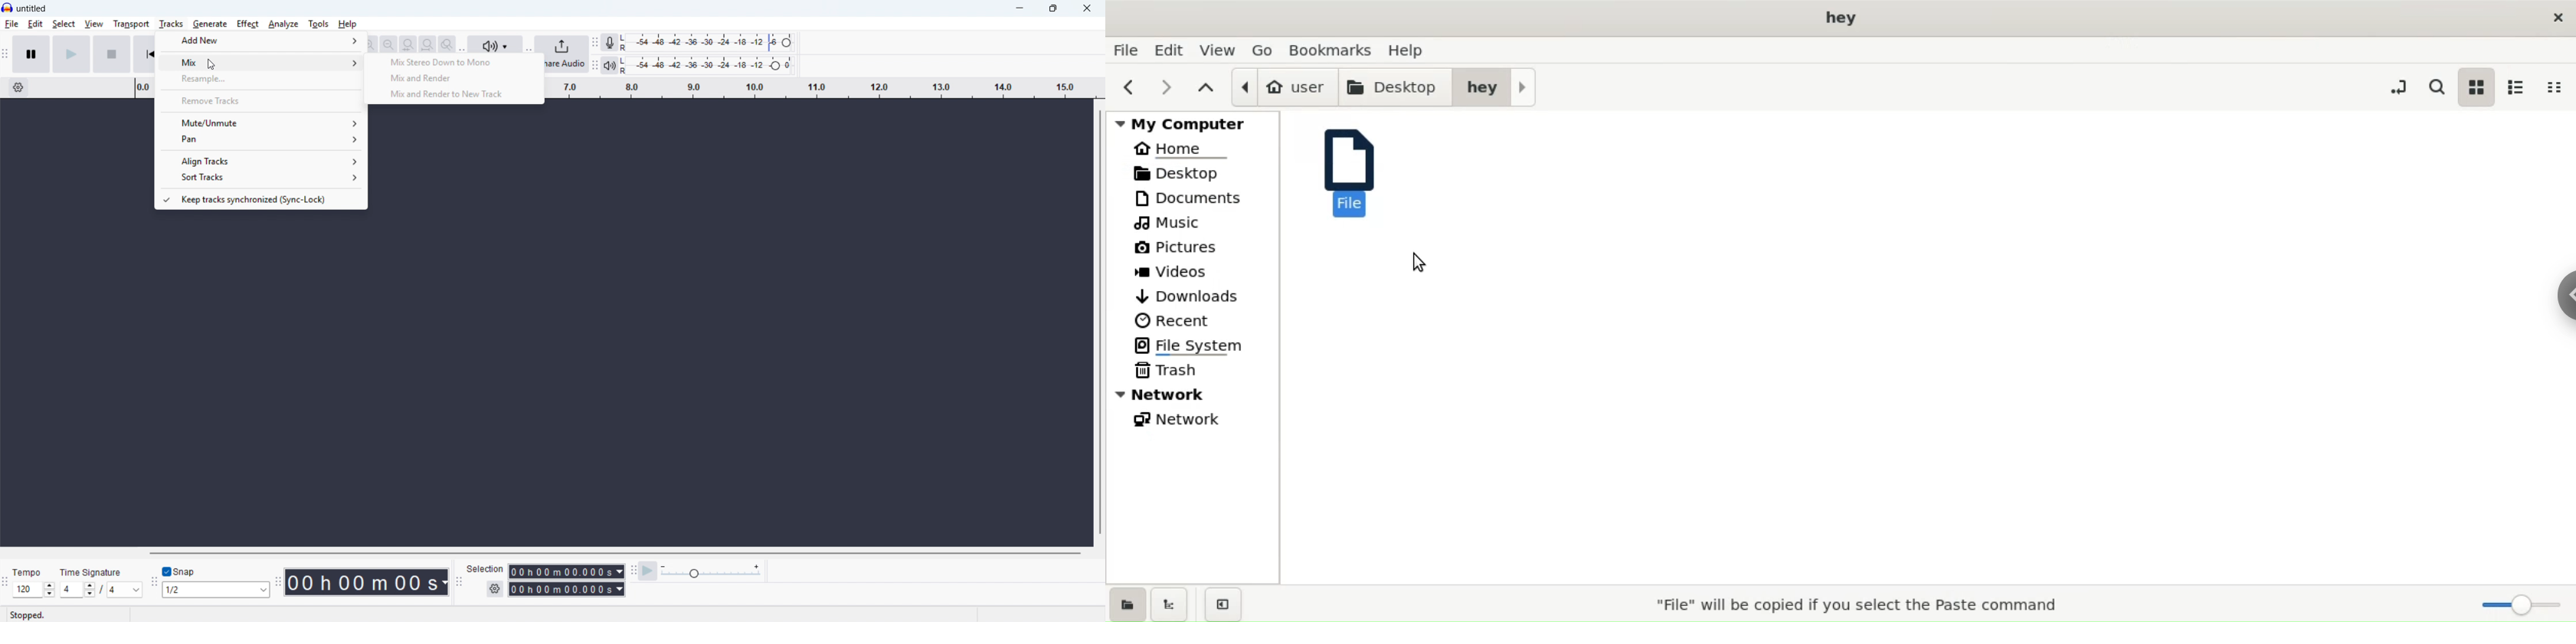 The image size is (2576, 644). Describe the element at coordinates (260, 79) in the screenshot. I see `Resample ` at that location.